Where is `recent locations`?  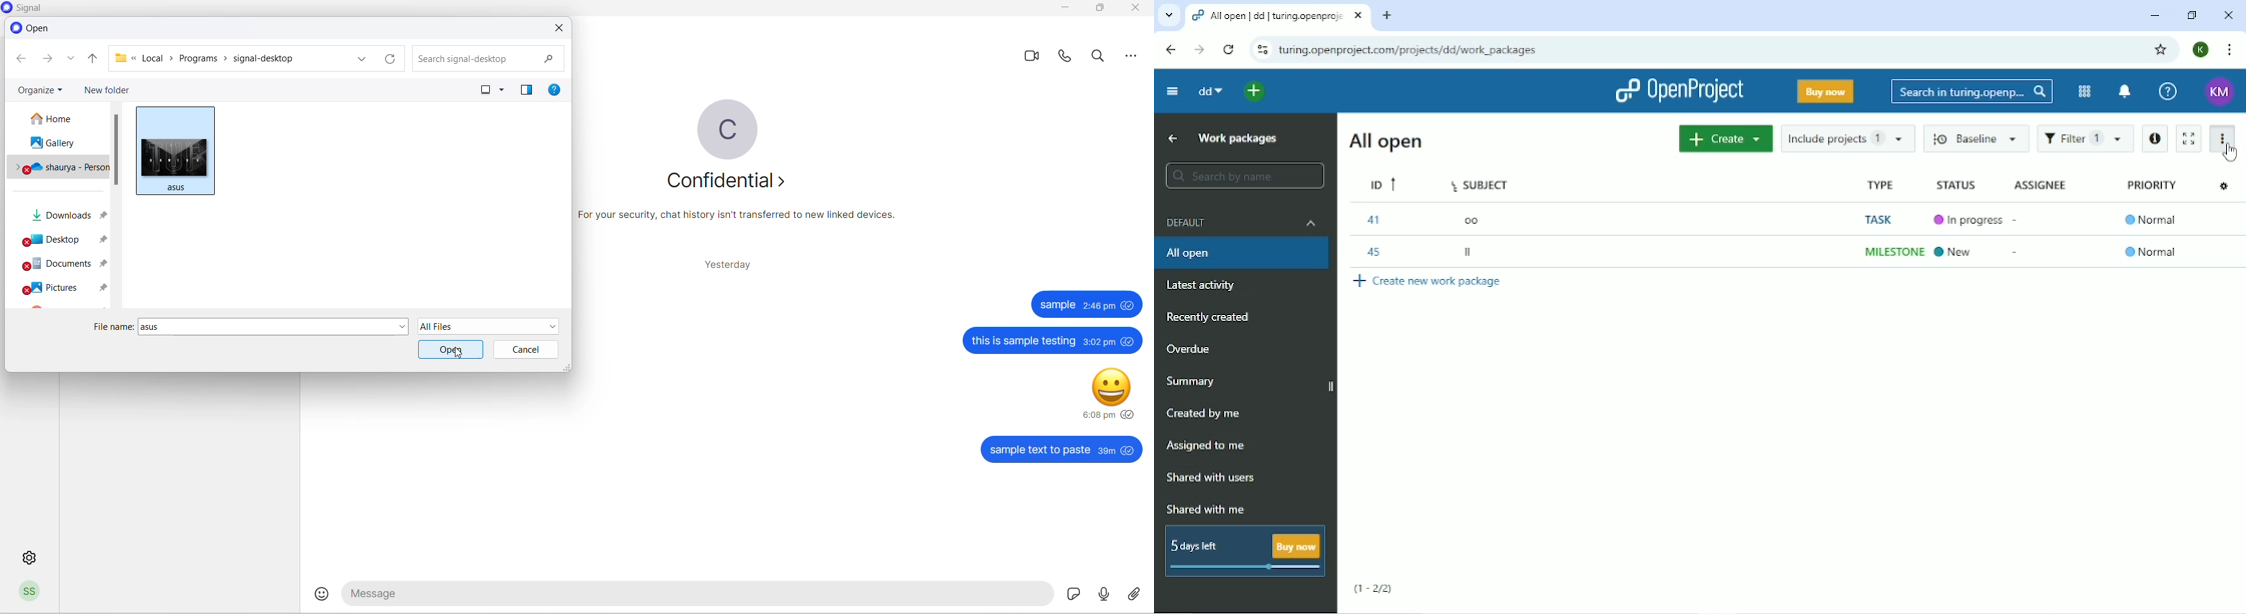 recent locations is located at coordinates (73, 61).